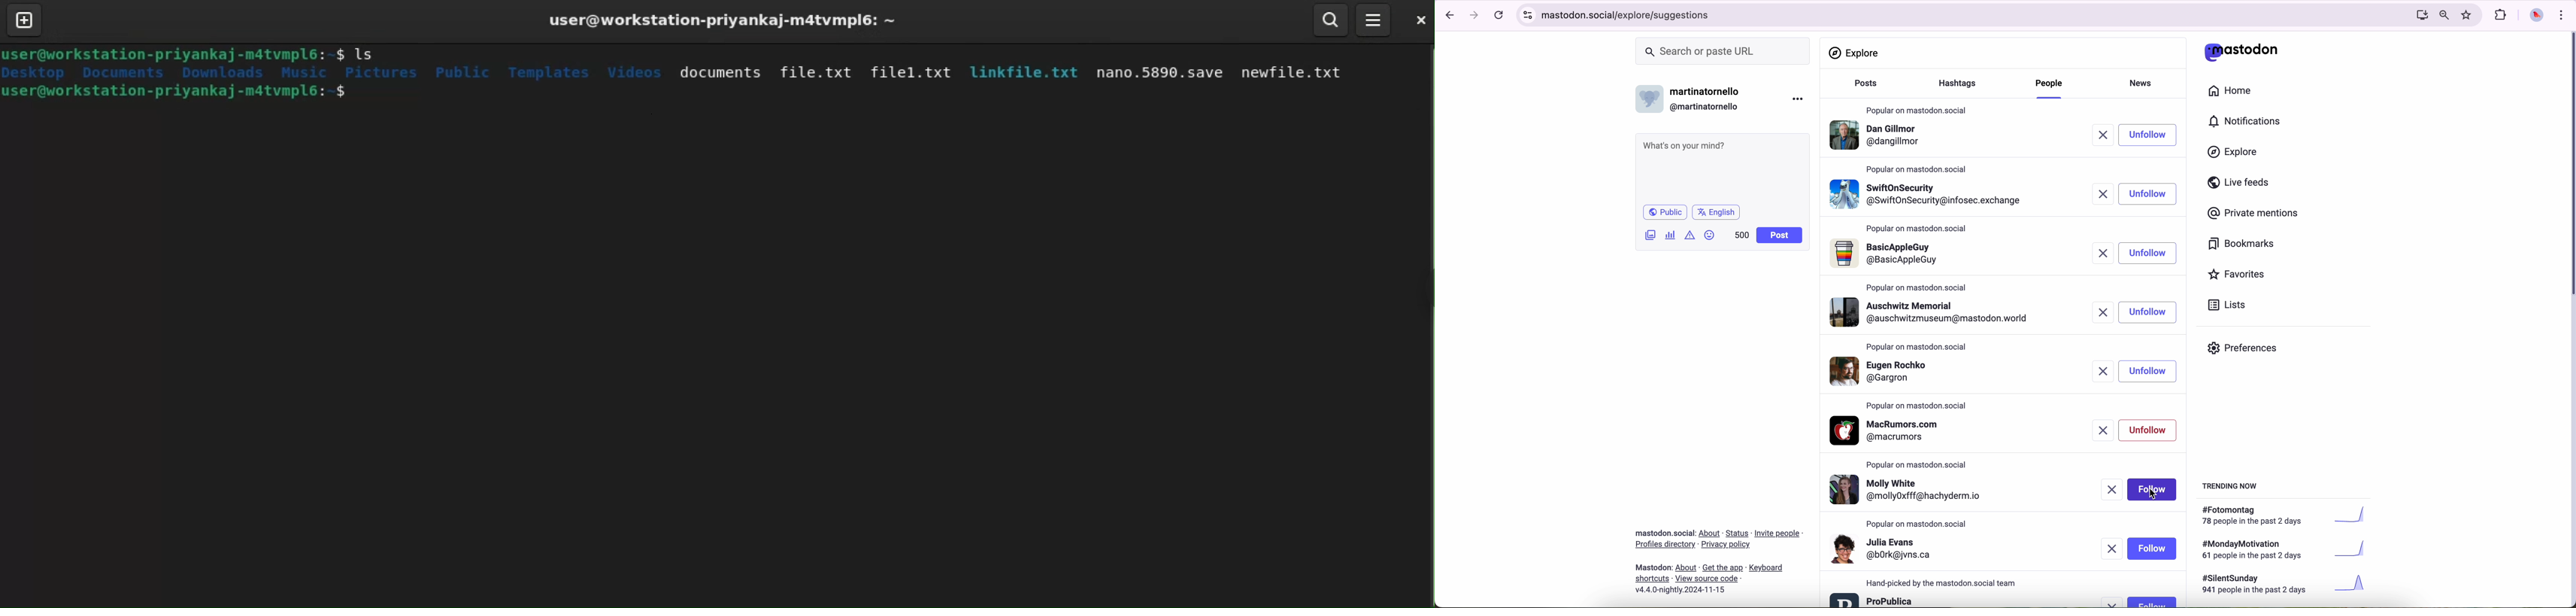  Describe the element at coordinates (1917, 288) in the screenshot. I see `popular` at that location.